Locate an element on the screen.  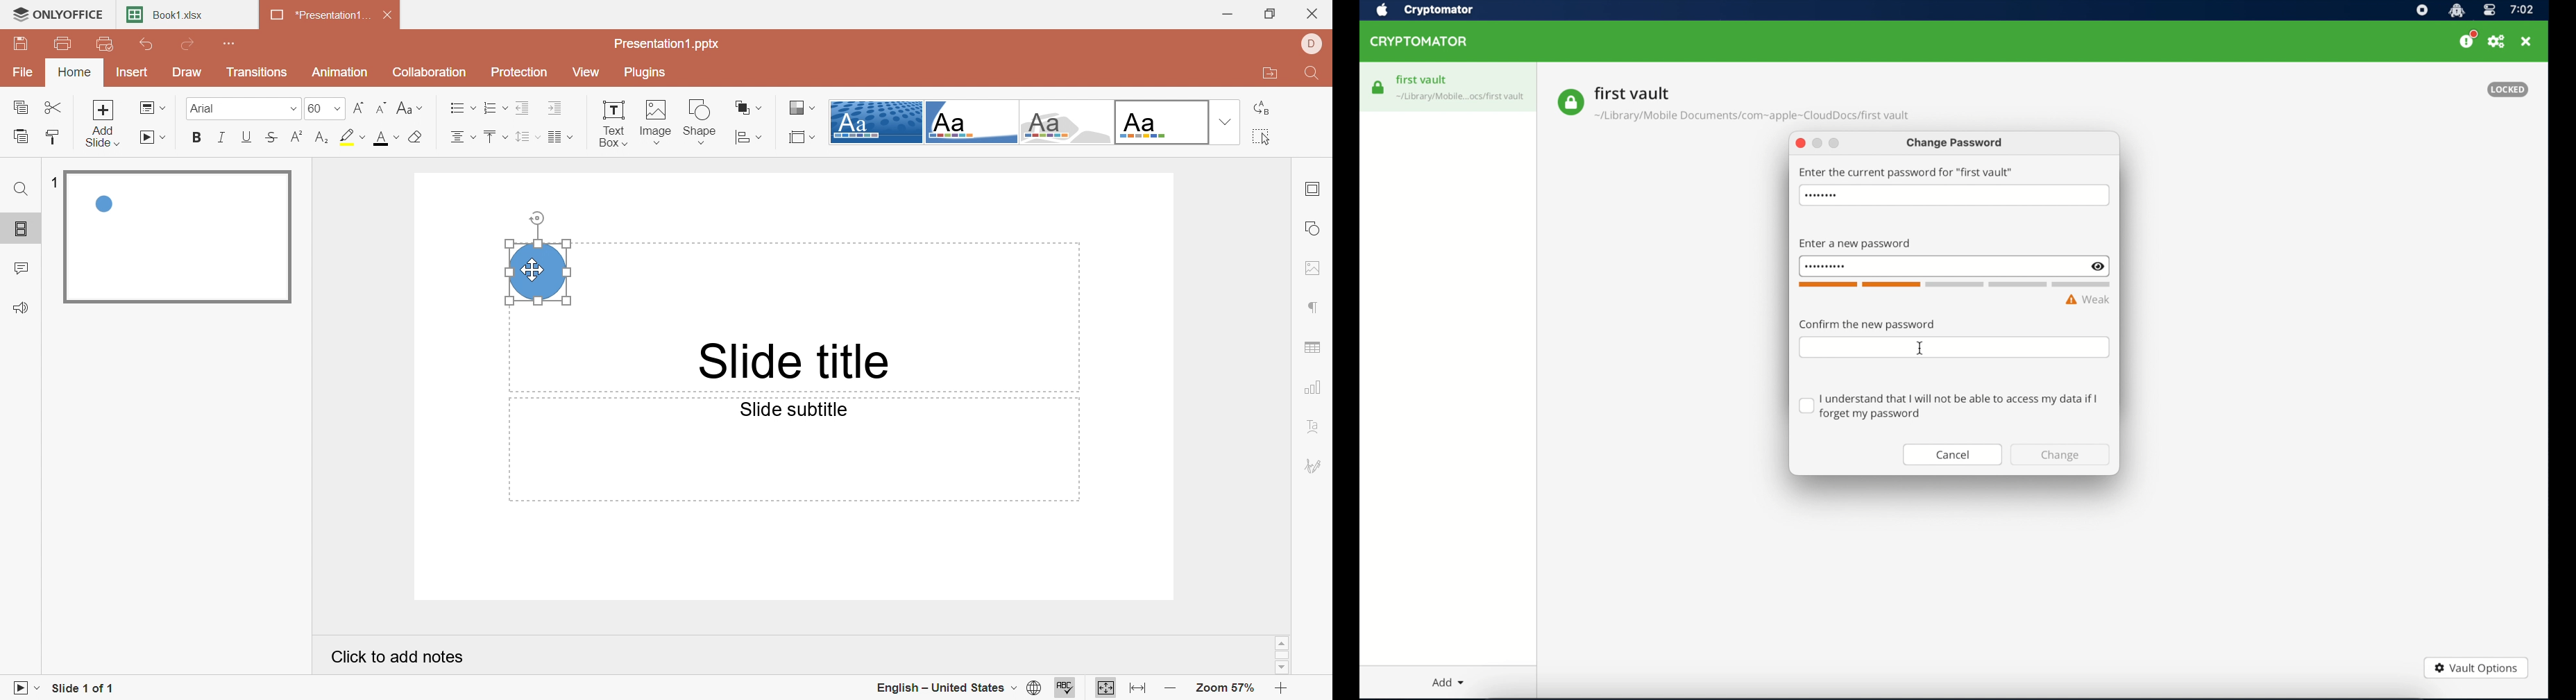
Plugins is located at coordinates (646, 72).